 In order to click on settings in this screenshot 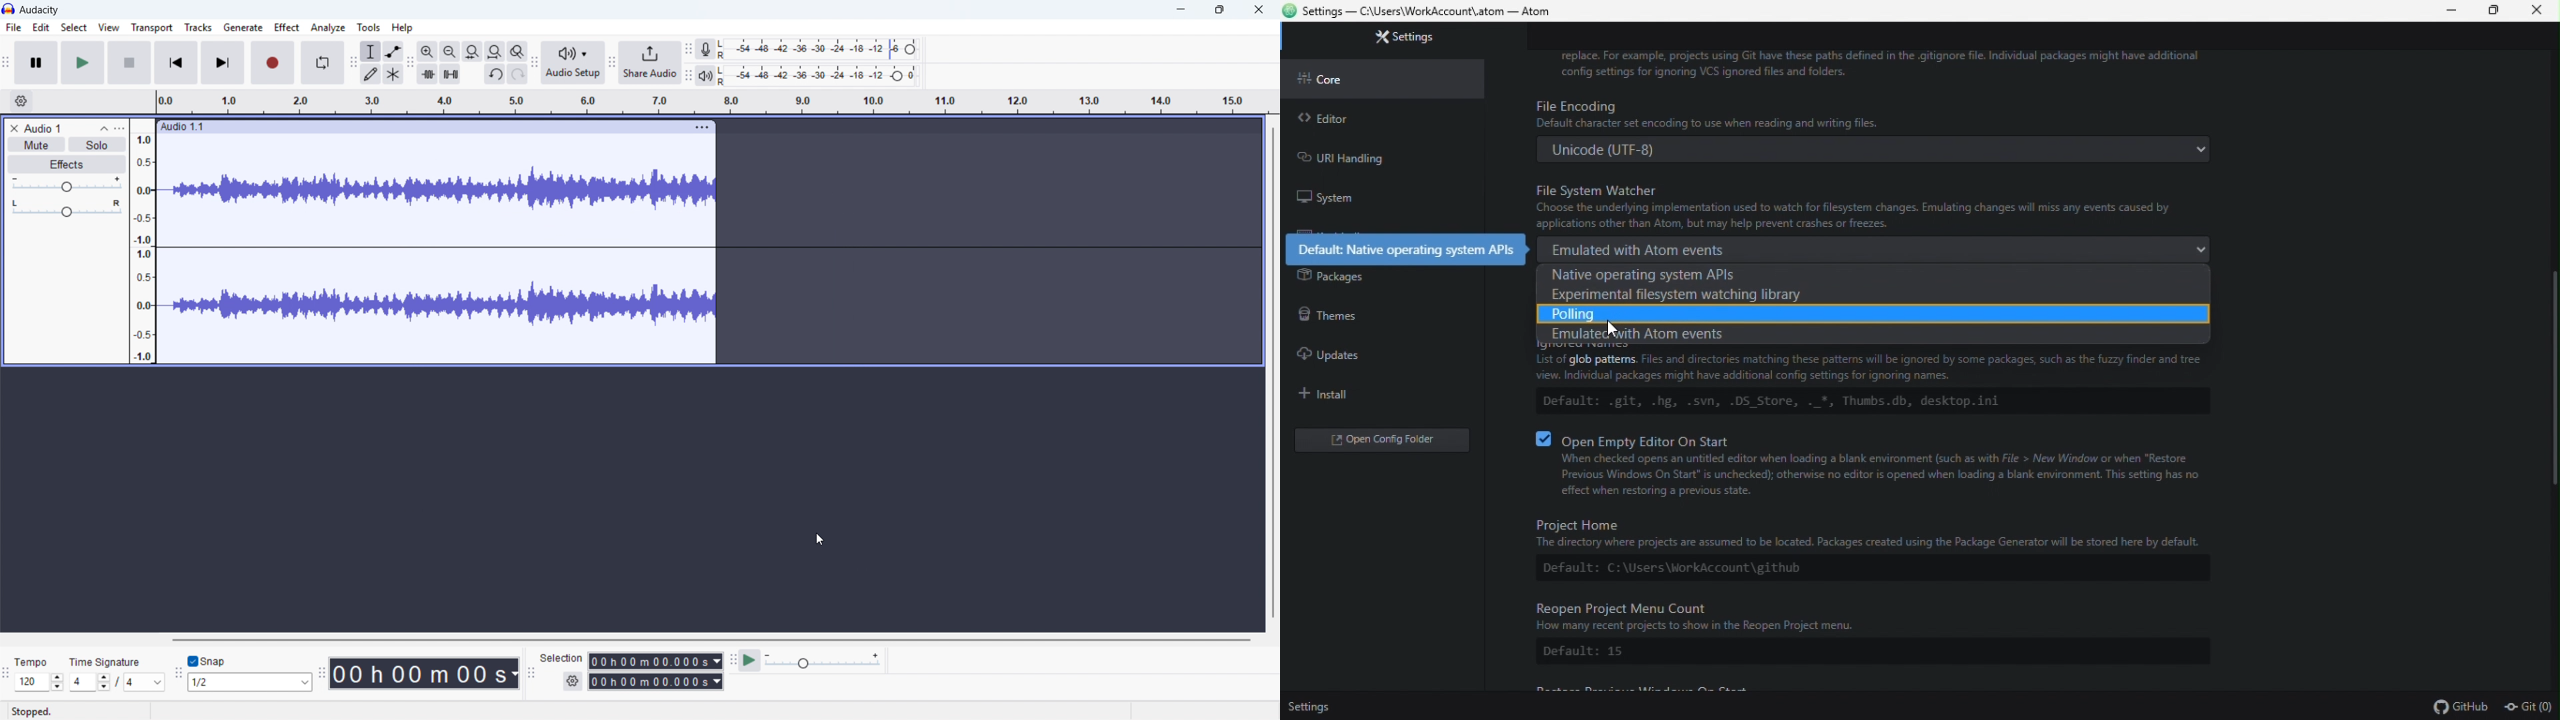, I will do `click(1309, 708)`.